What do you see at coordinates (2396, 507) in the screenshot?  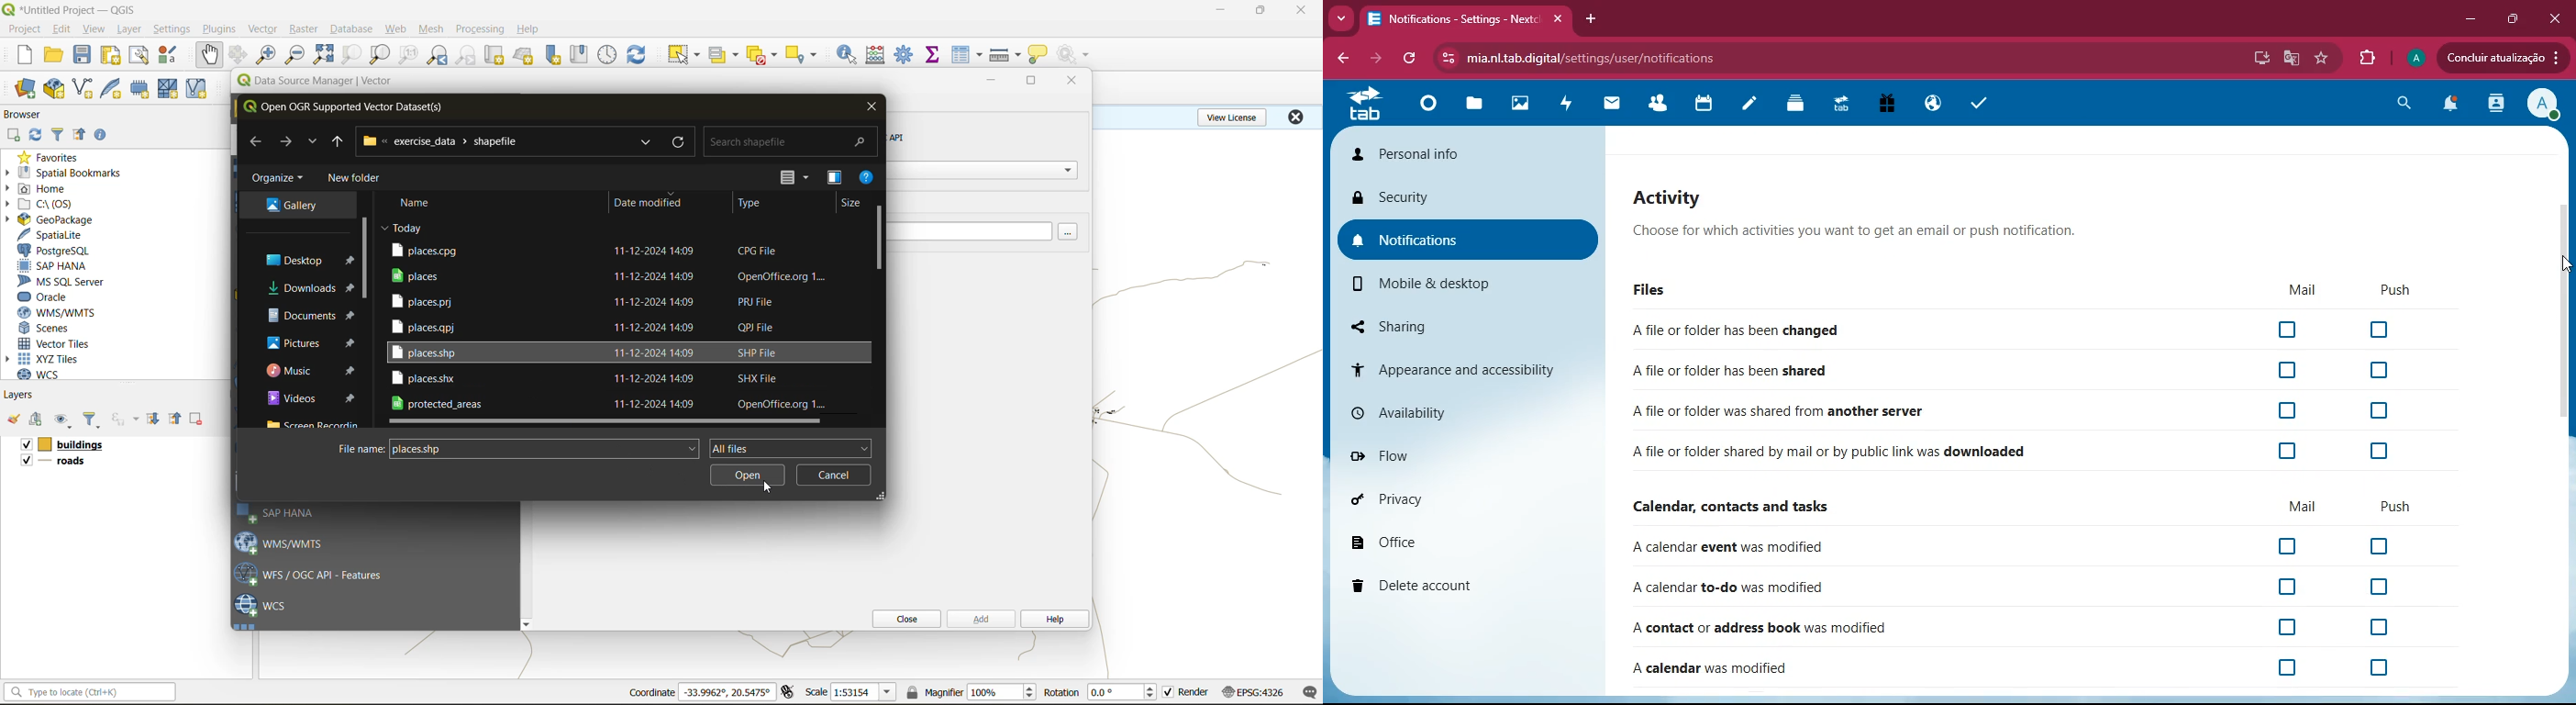 I see `push` at bounding box center [2396, 507].